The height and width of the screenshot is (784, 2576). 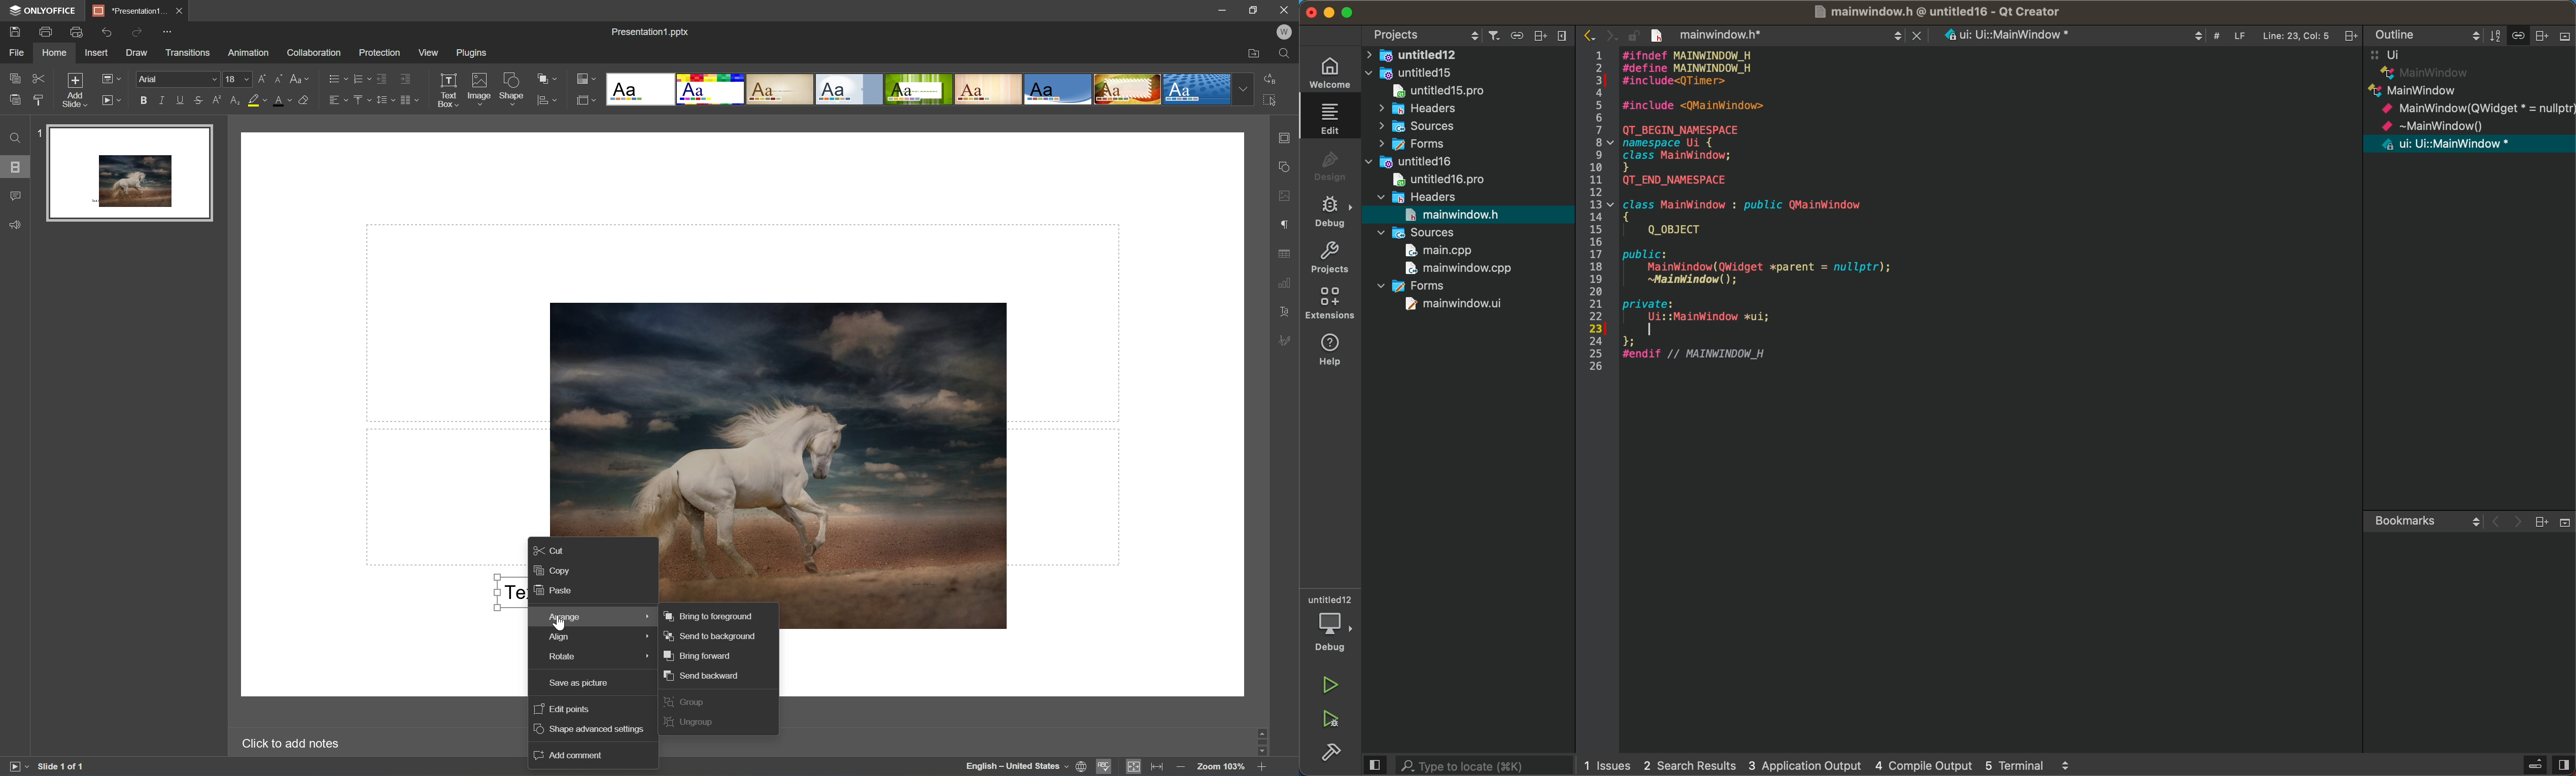 What do you see at coordinates (407, 76) in the screenshot?
I see `Increase indent` at bounding box center [407, 76].